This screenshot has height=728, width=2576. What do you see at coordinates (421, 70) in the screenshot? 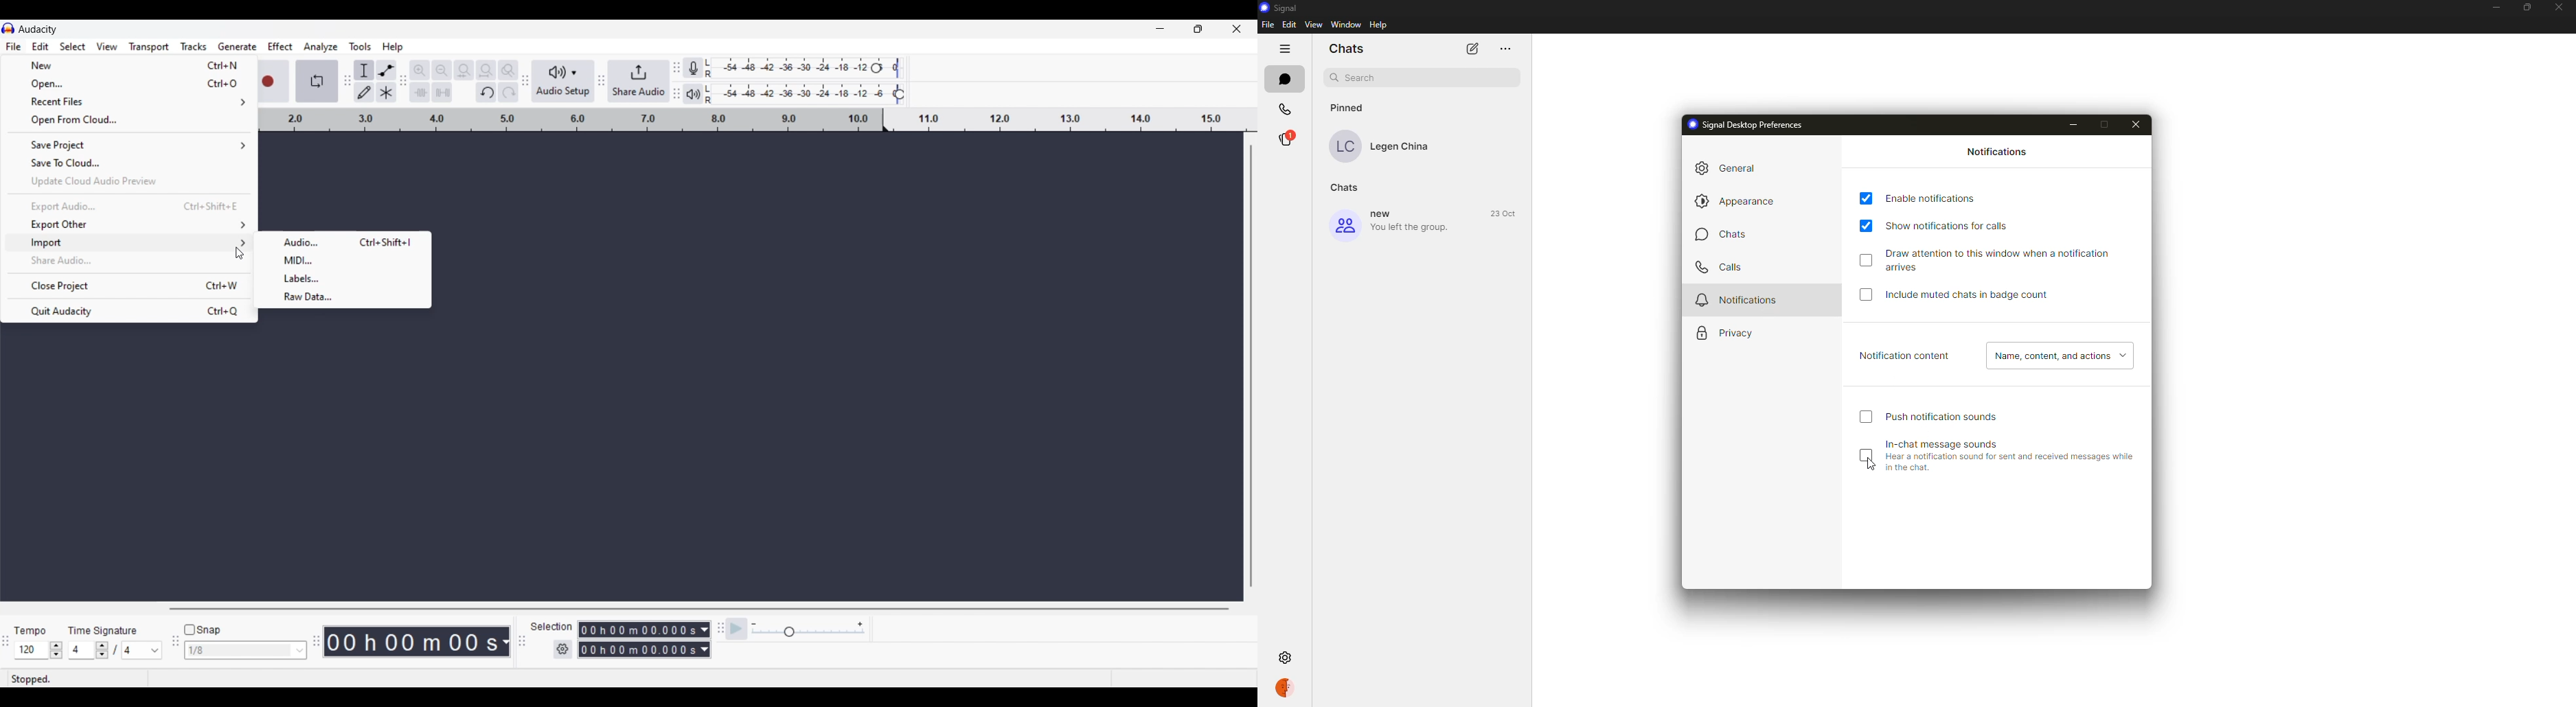
I see `Zoom in` at bounding box center [421, 70].